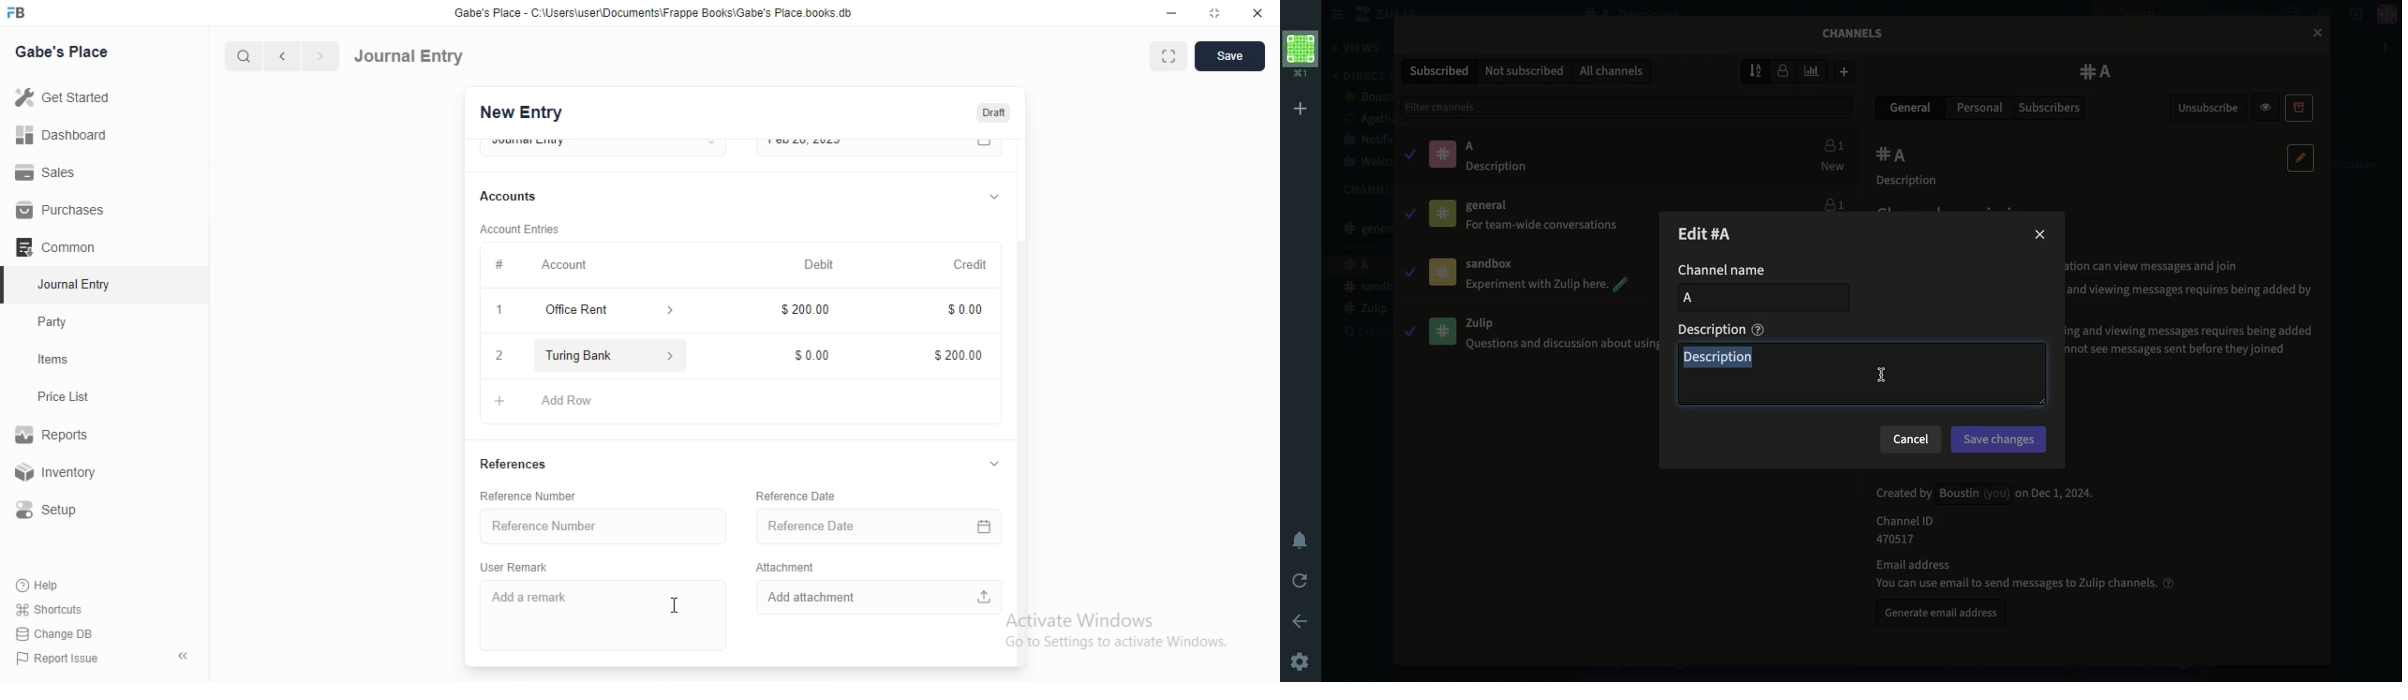  What do you see at coordinates (55, 658) in the screenshot?
I see `‘Report Issue` at bounding box center [55, 658].